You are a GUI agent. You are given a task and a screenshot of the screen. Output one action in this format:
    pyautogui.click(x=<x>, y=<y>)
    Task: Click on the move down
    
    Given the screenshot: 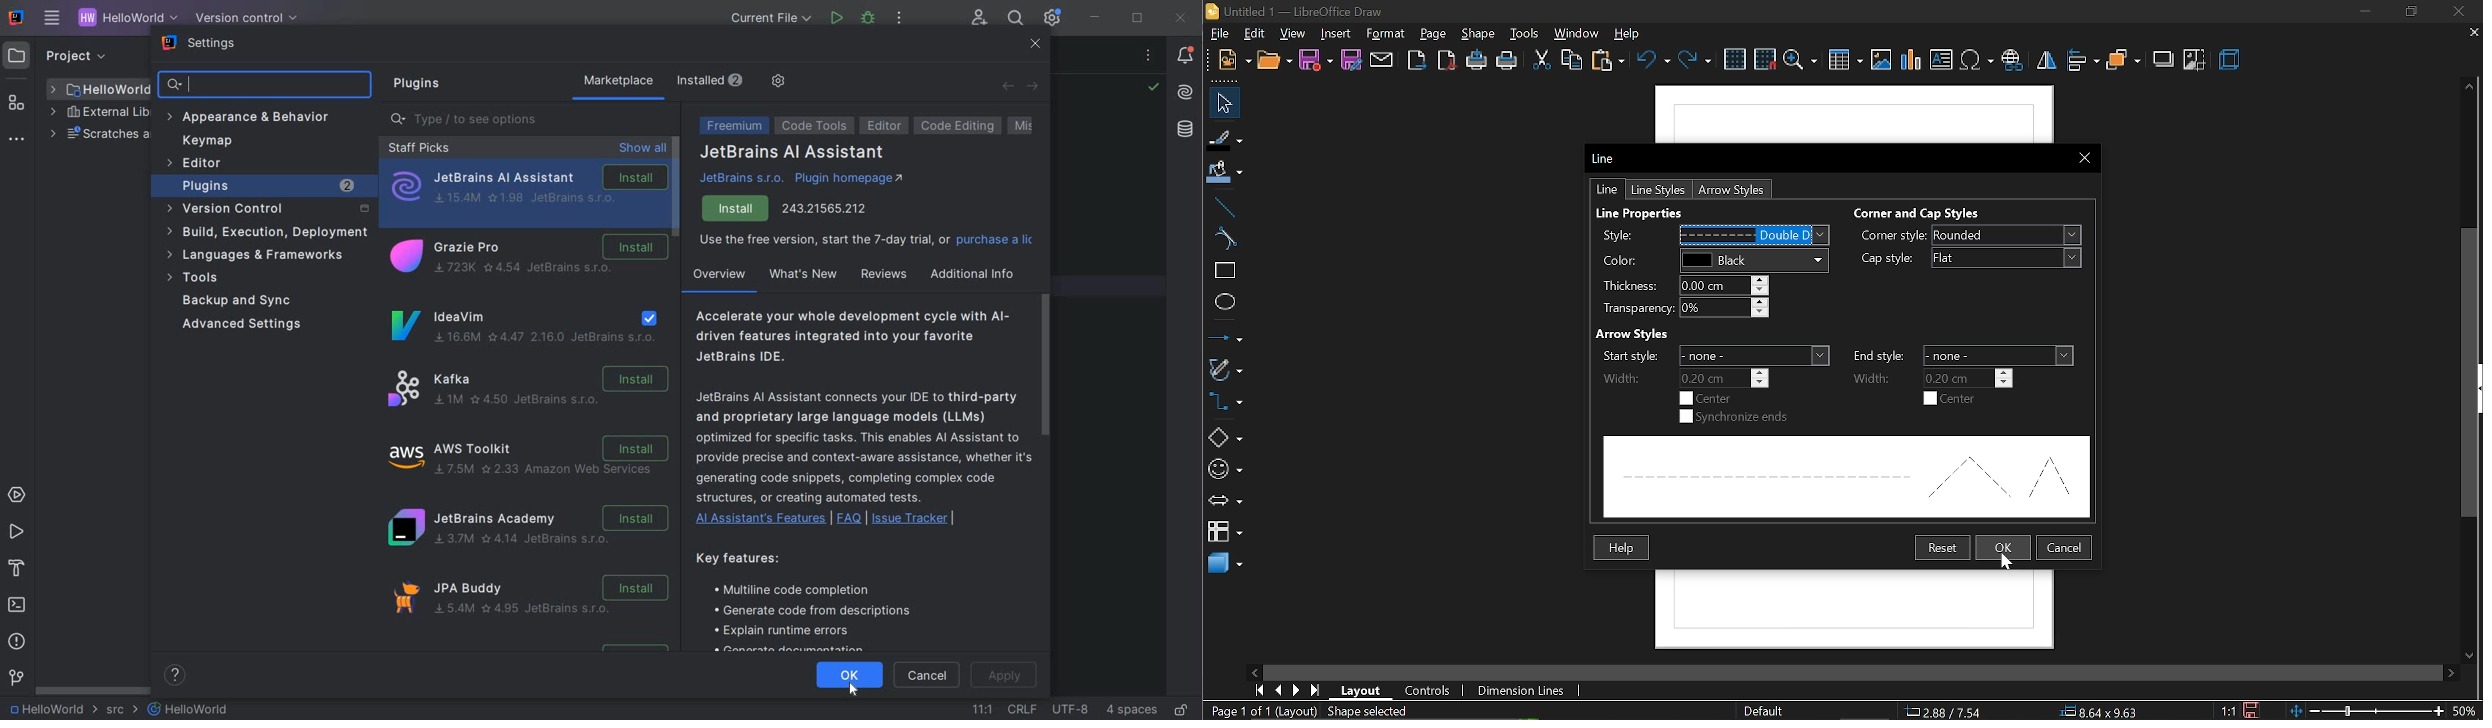 What is the action you would take?
    pyautogui.click(x=2473, y=656)
    